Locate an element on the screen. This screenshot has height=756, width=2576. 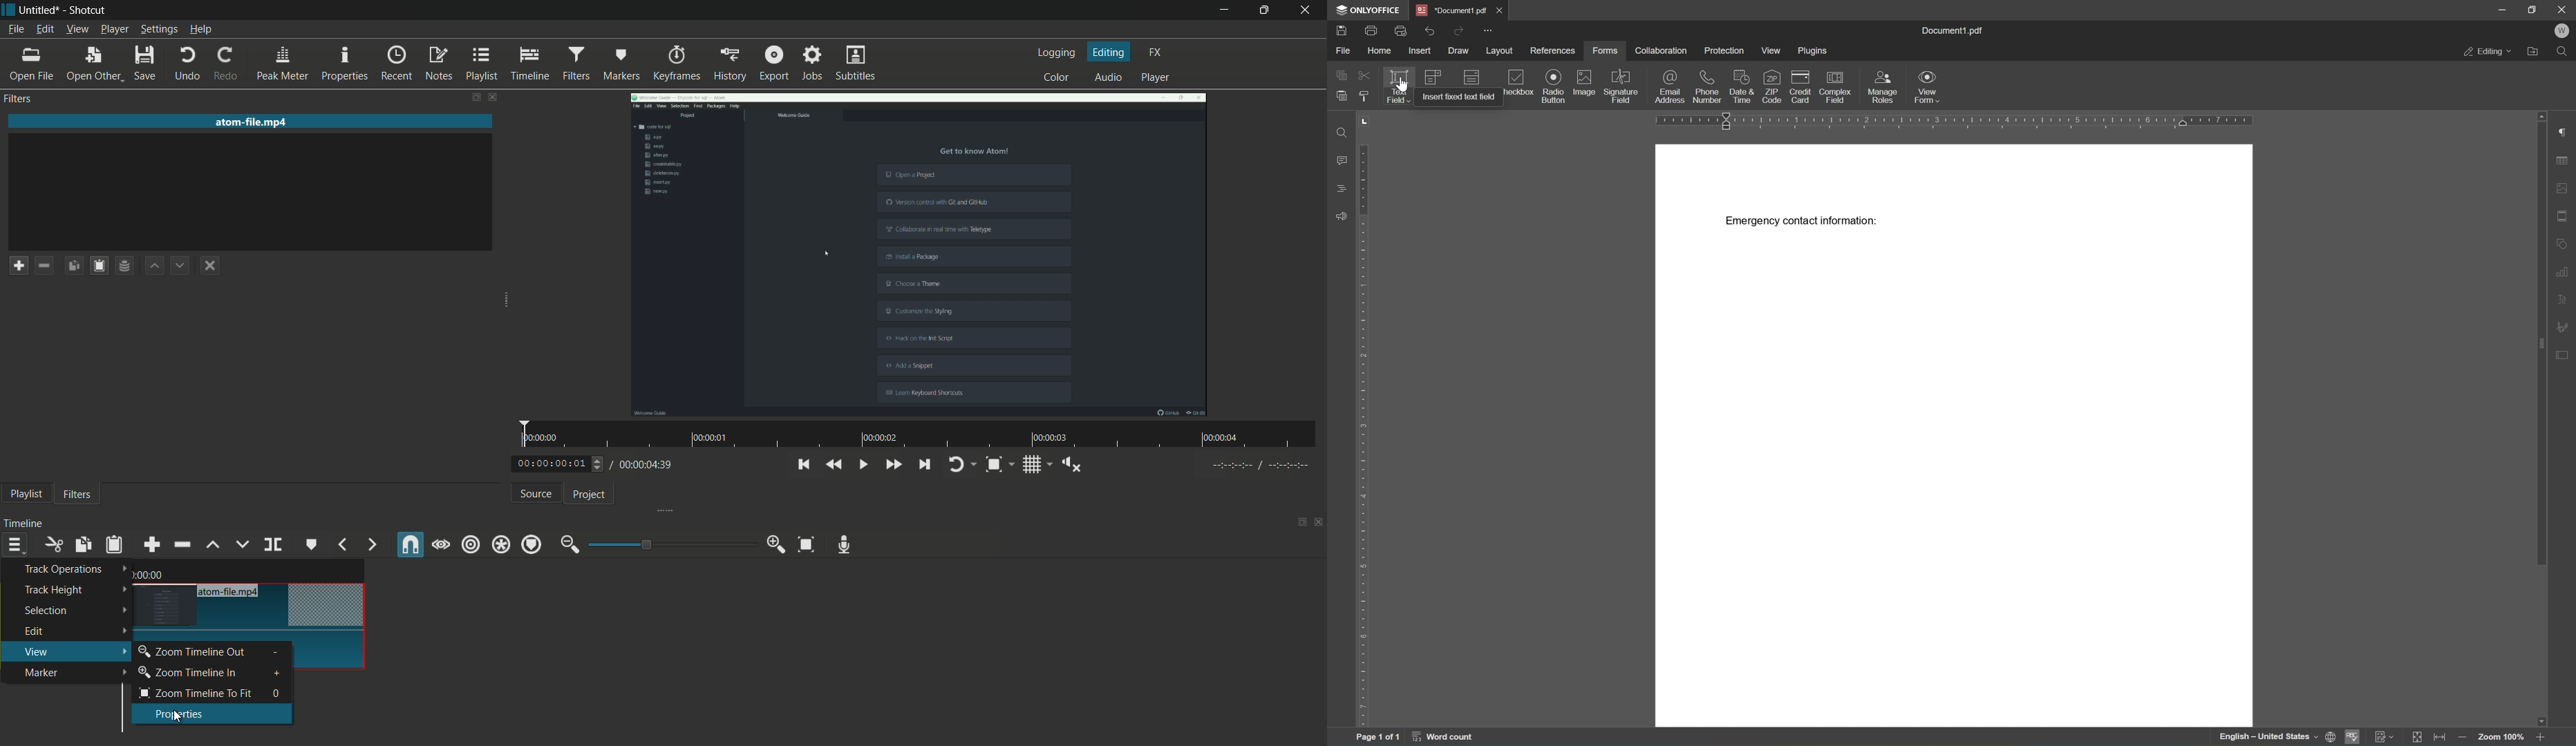
record audio is located at coordinates (844, 546).